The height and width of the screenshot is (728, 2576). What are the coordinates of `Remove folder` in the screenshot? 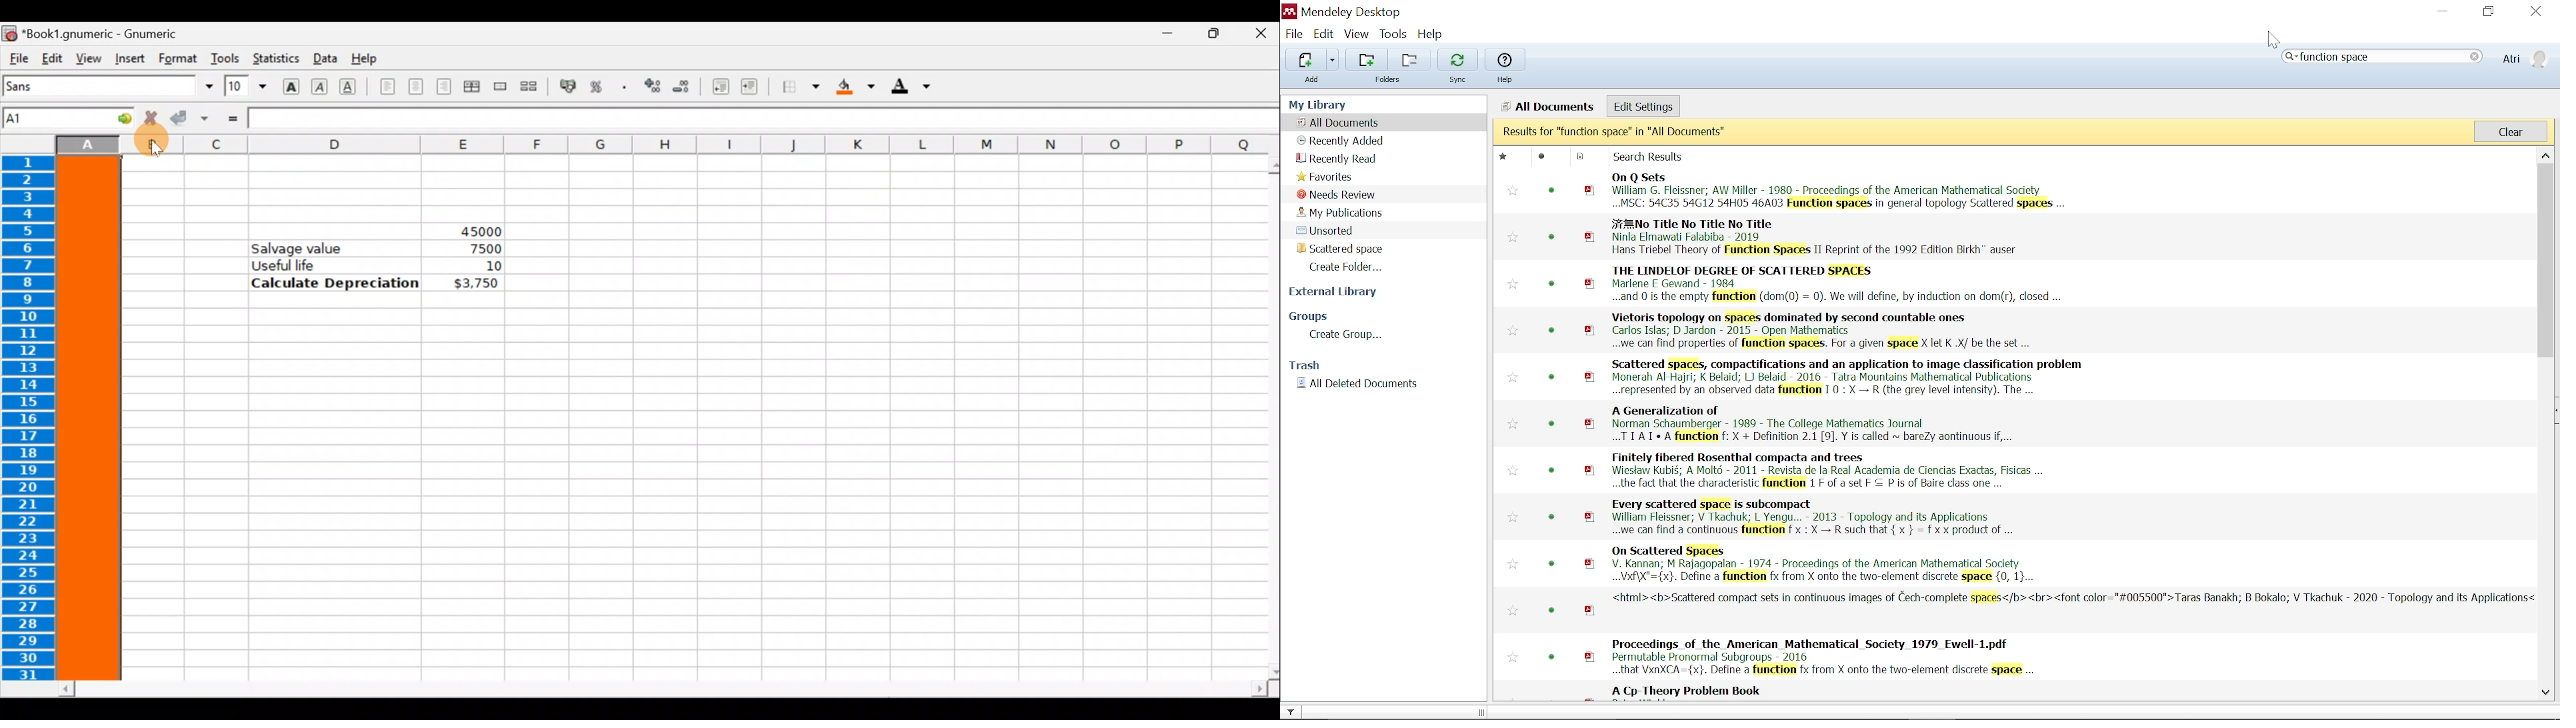 It's located at (1413, 58).